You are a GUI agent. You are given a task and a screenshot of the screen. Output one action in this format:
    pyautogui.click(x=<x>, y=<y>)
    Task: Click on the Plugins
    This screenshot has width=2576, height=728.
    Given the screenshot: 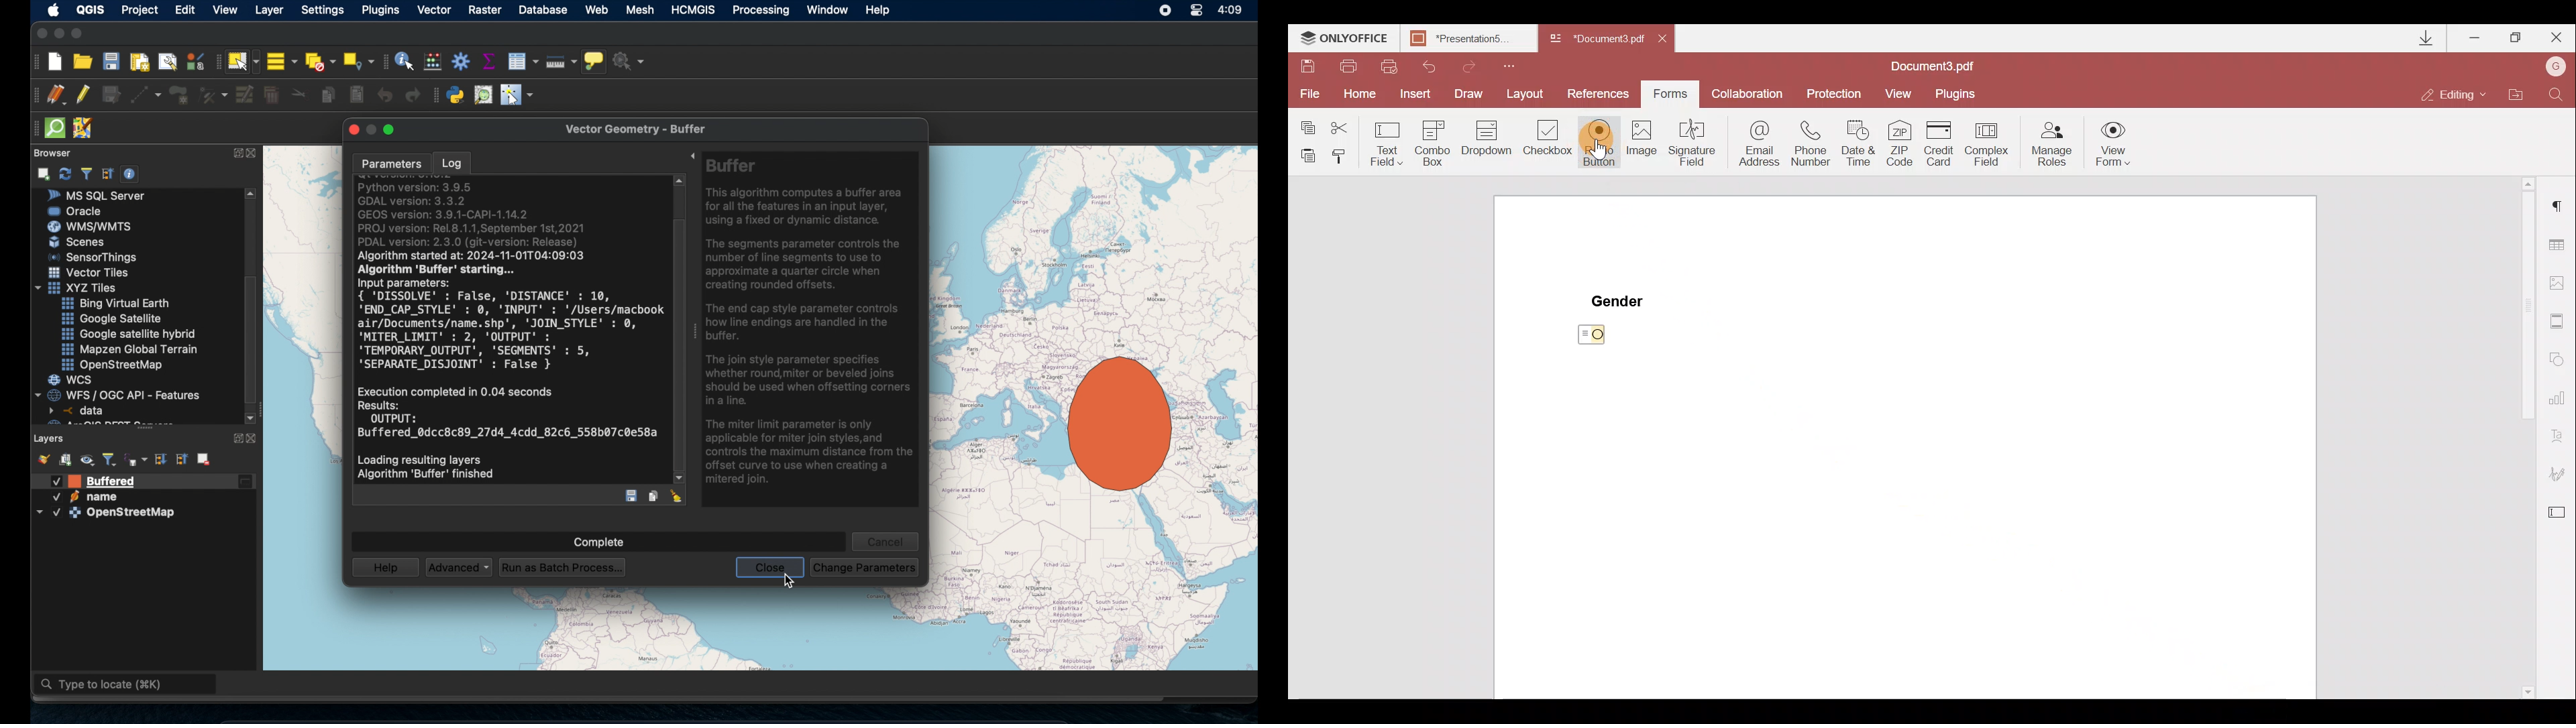 What is the action you would take?
    pyautogui.click(x=1960, y=91)
    